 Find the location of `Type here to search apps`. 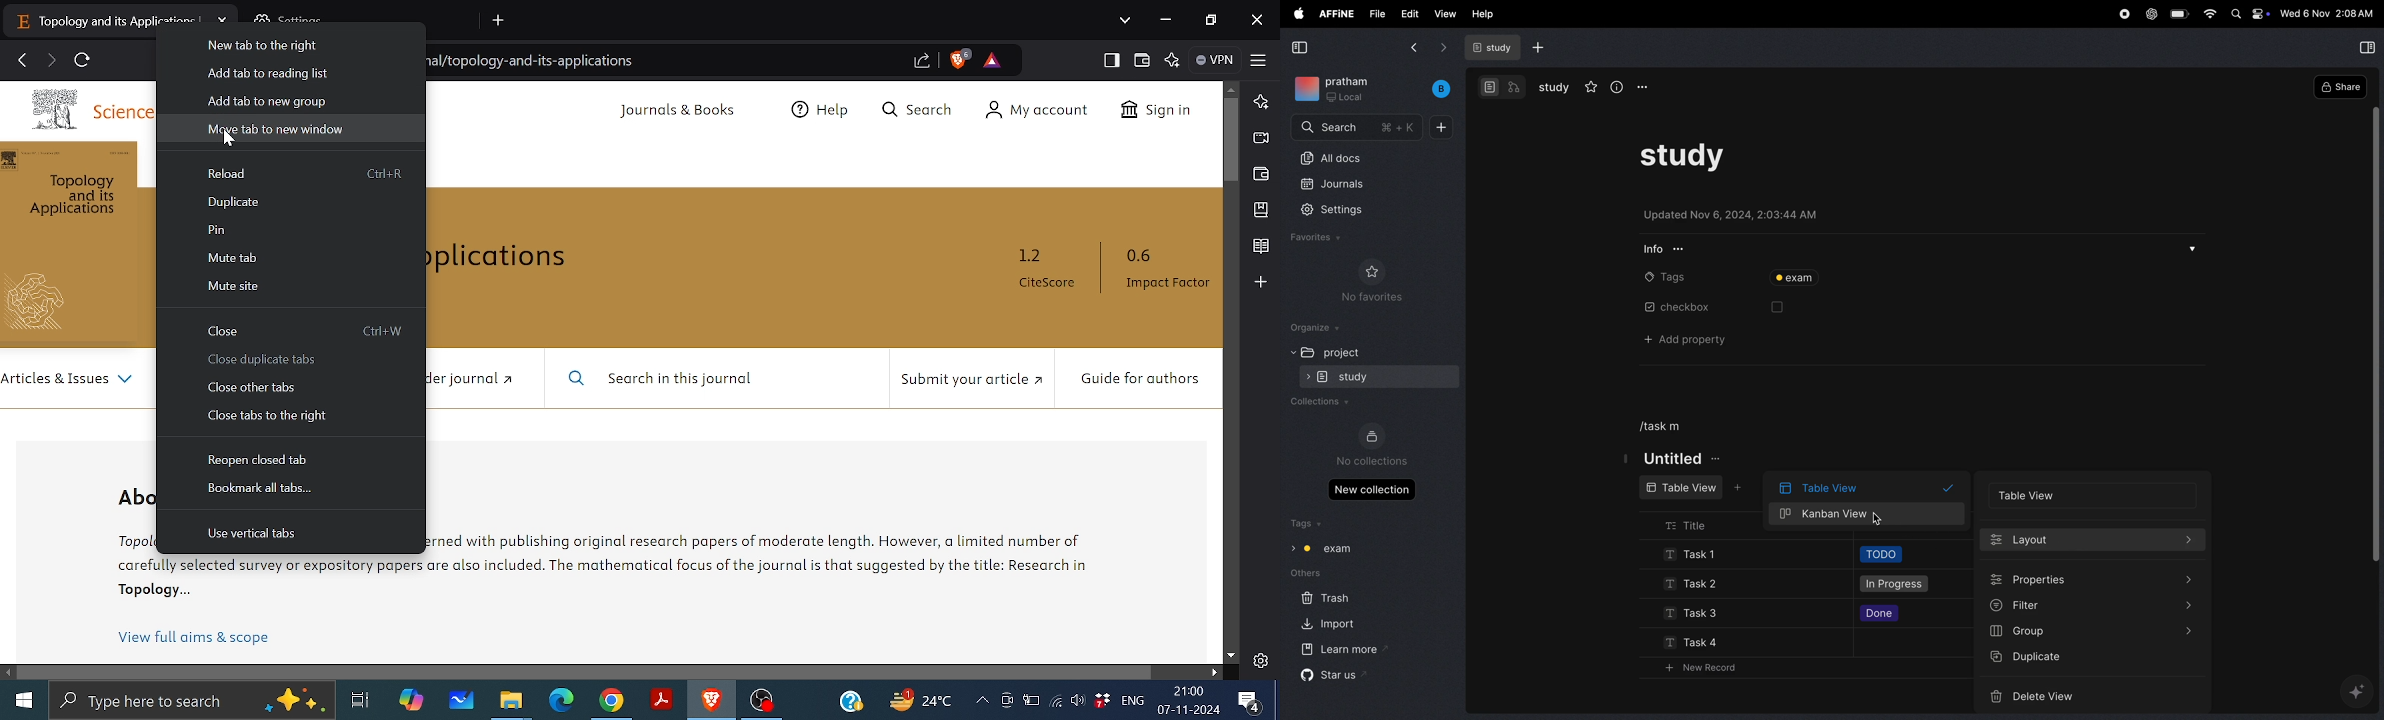

Type here to search apps is located at coordinates (191, 702).